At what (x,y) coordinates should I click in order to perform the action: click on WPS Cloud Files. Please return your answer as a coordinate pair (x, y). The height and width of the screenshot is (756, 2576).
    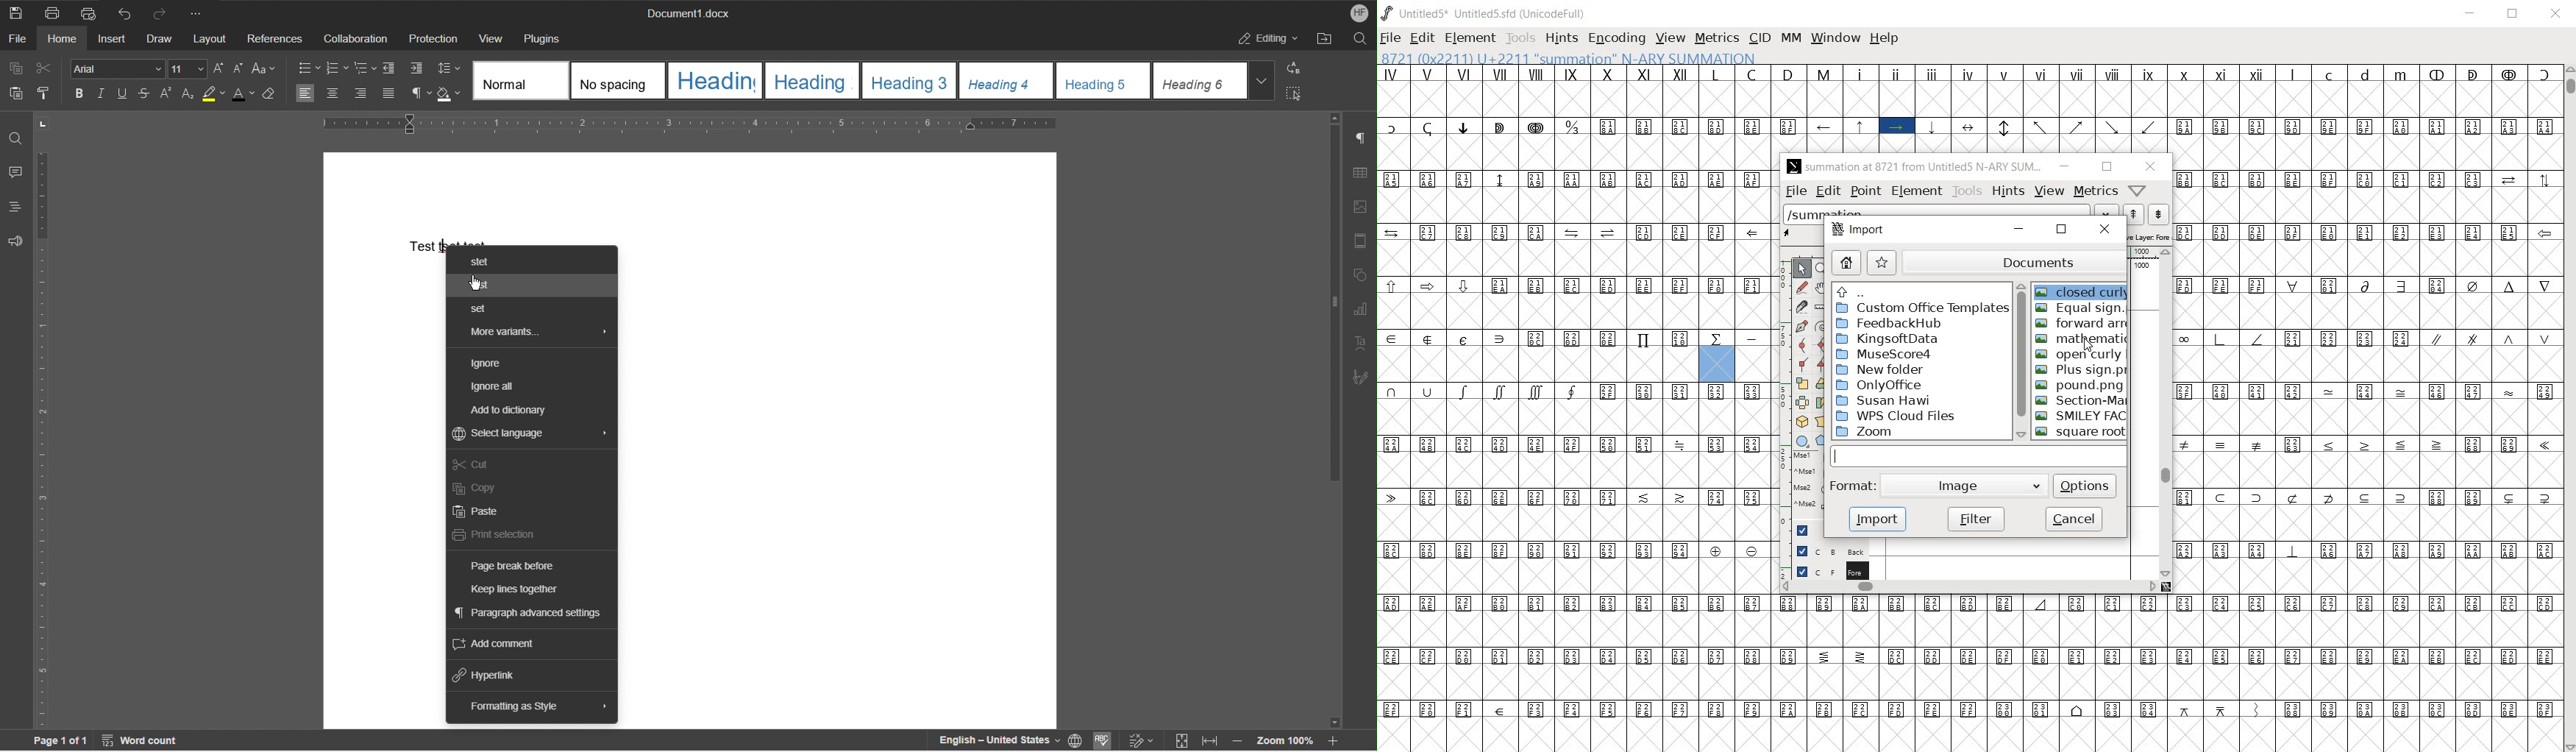
    Looking at the image, I should click on (1897, 416).